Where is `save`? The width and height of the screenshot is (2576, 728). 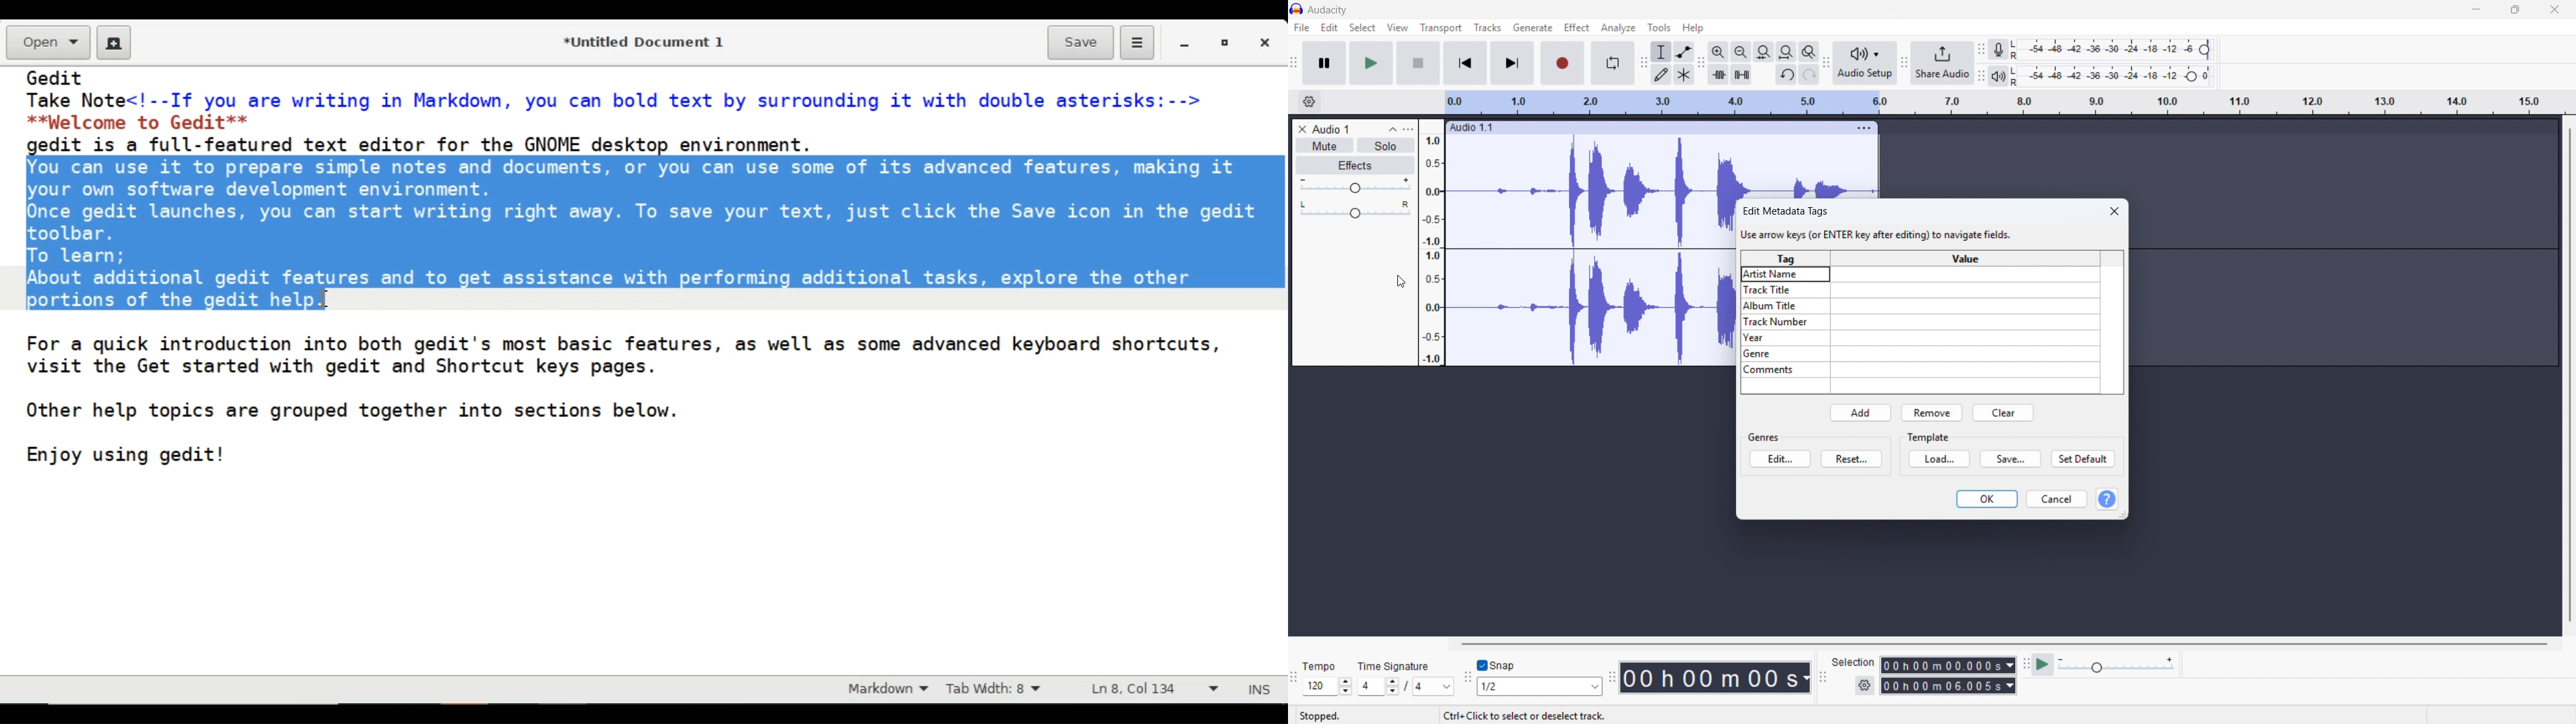
save is located at coordinates (2010, 459).